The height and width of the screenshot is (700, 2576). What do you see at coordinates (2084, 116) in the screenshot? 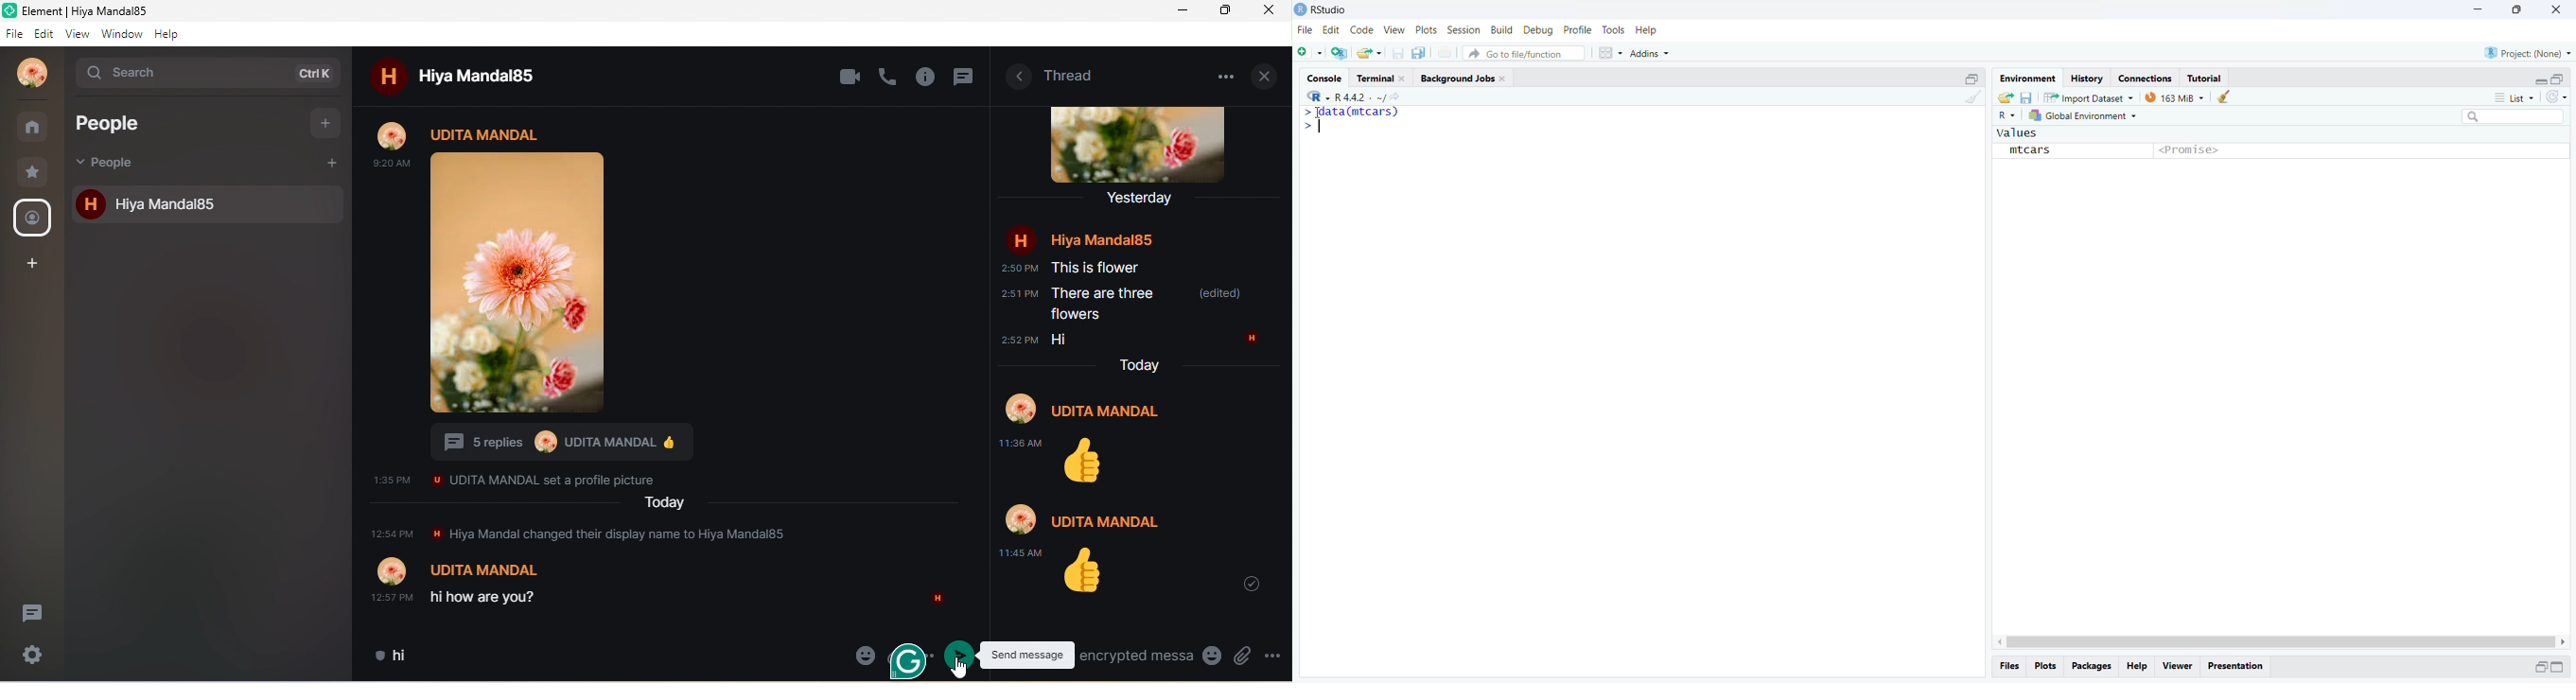
I see `Global Environment` at bounding box center [2084, 116].